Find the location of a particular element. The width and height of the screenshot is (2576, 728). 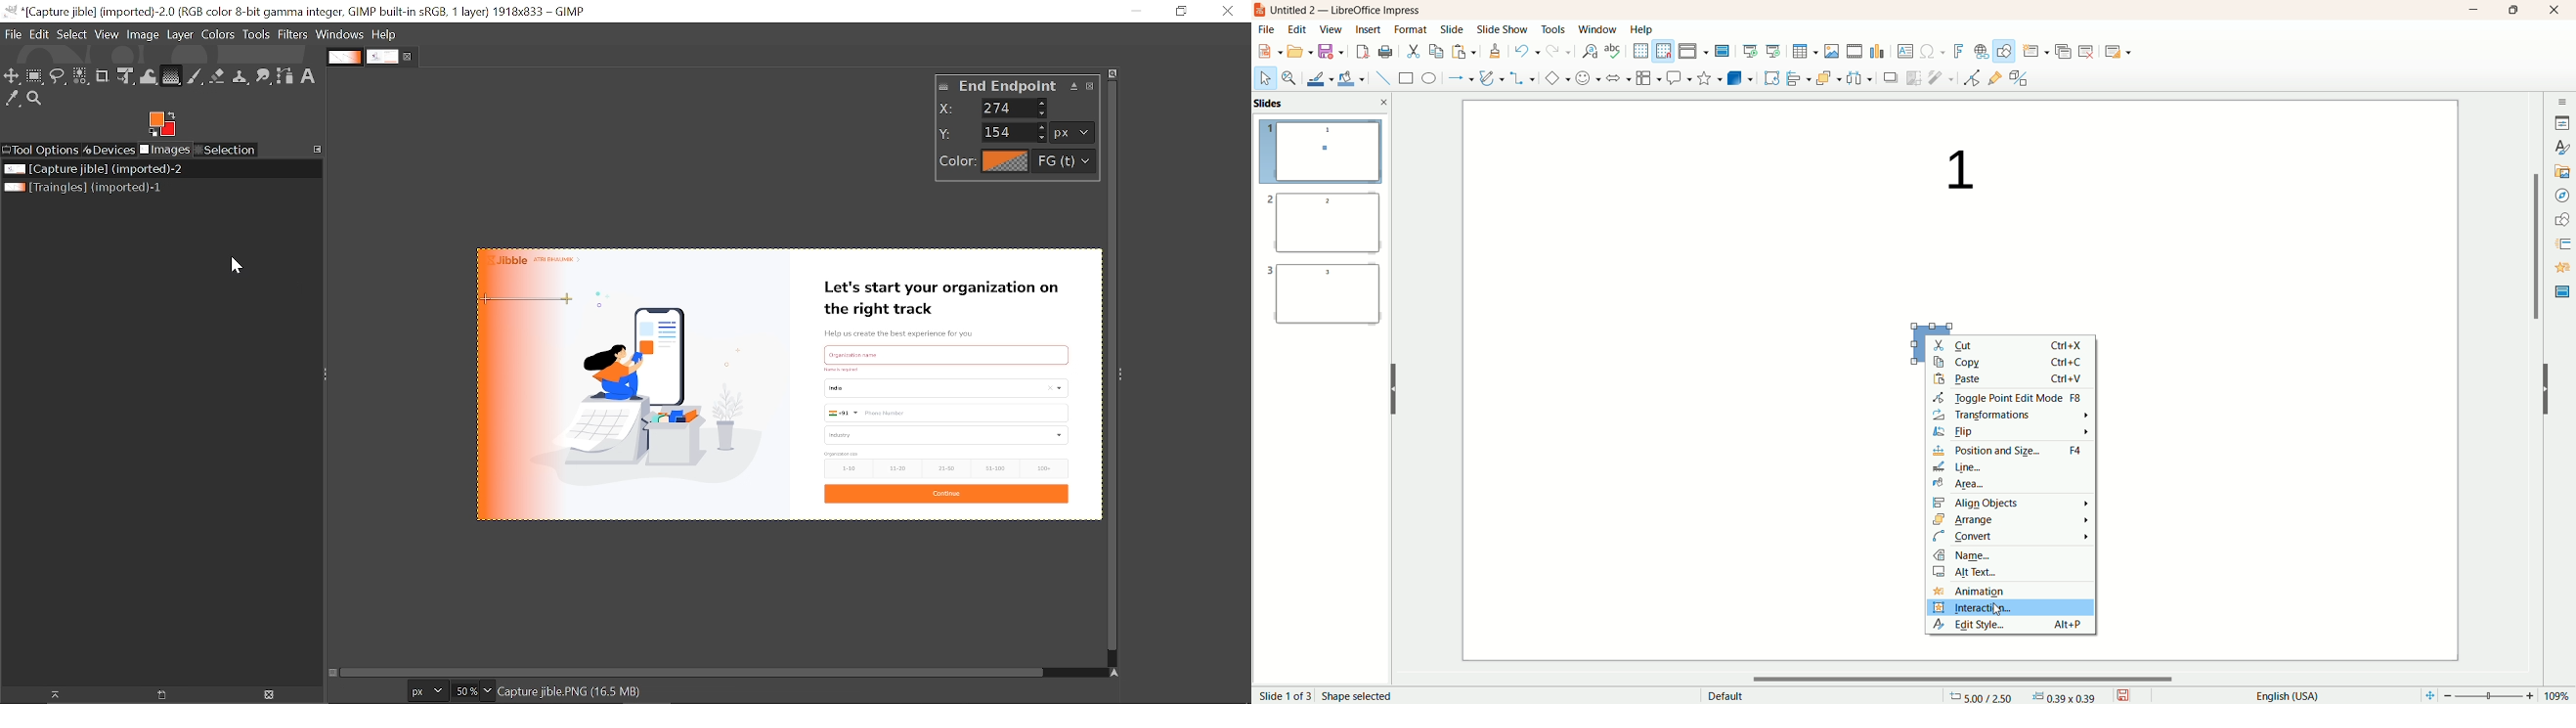

title is located at coordinates (1353, 10).